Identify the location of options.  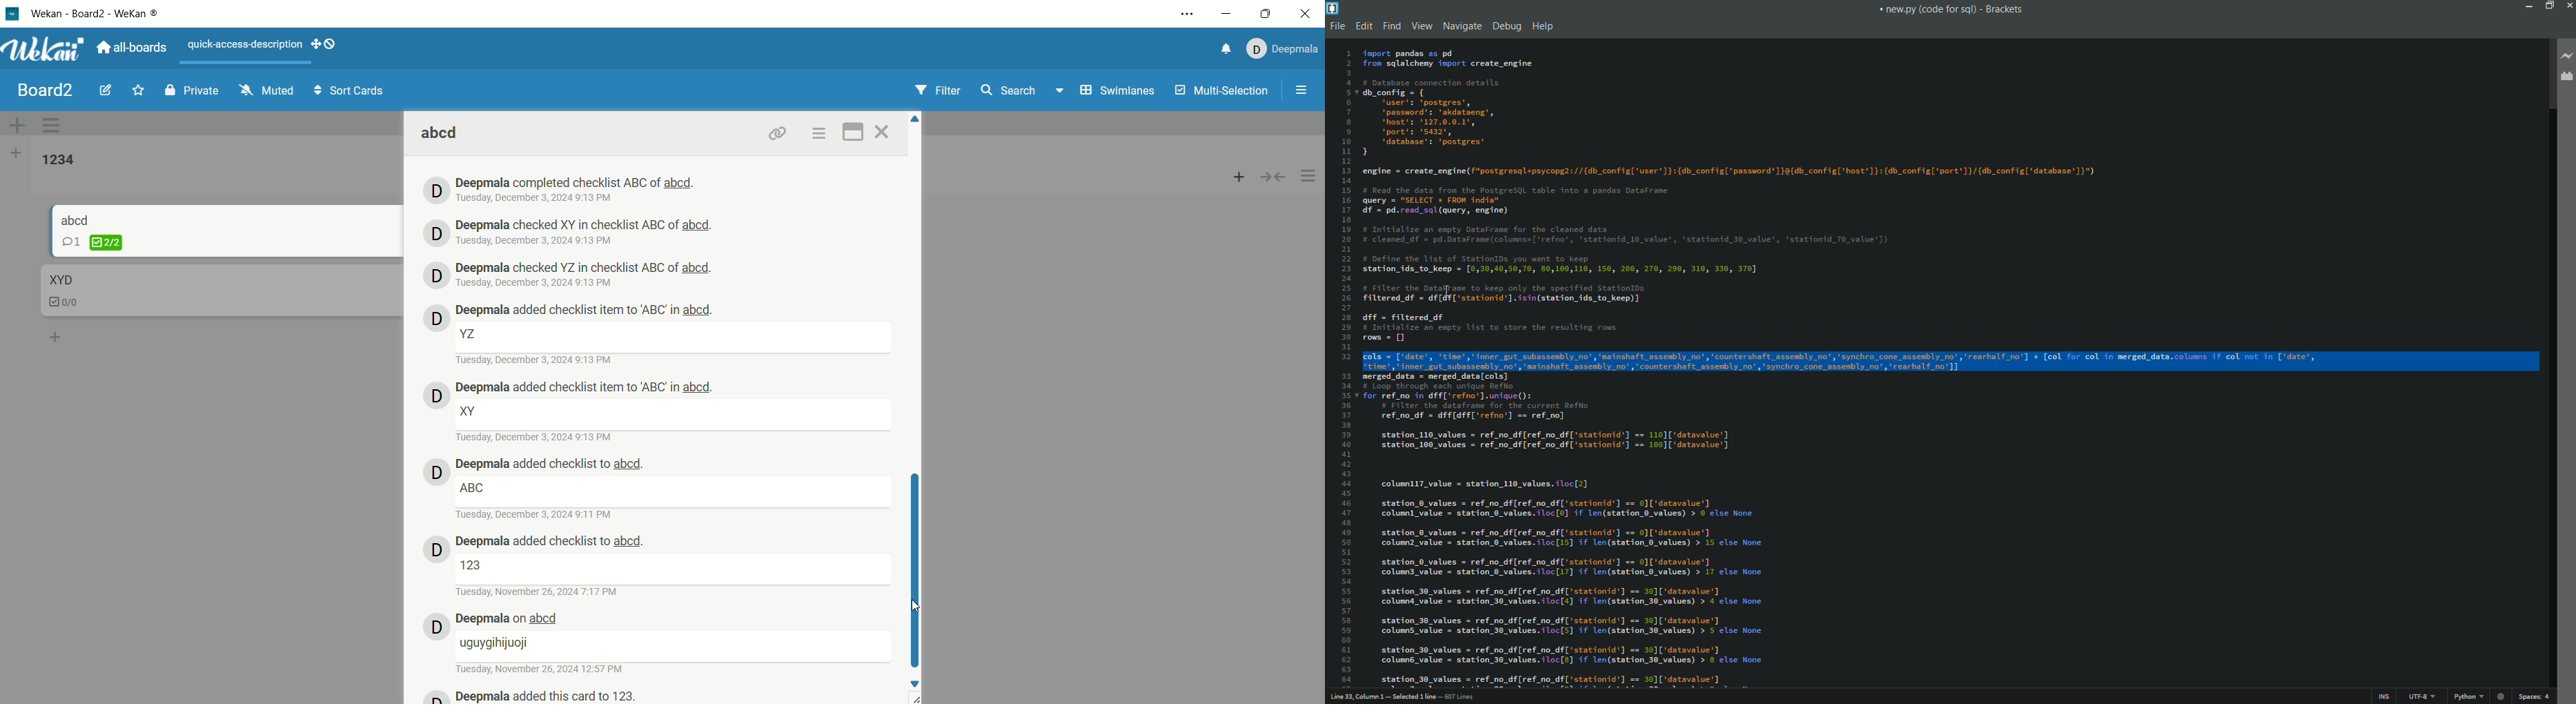
(818, 133).